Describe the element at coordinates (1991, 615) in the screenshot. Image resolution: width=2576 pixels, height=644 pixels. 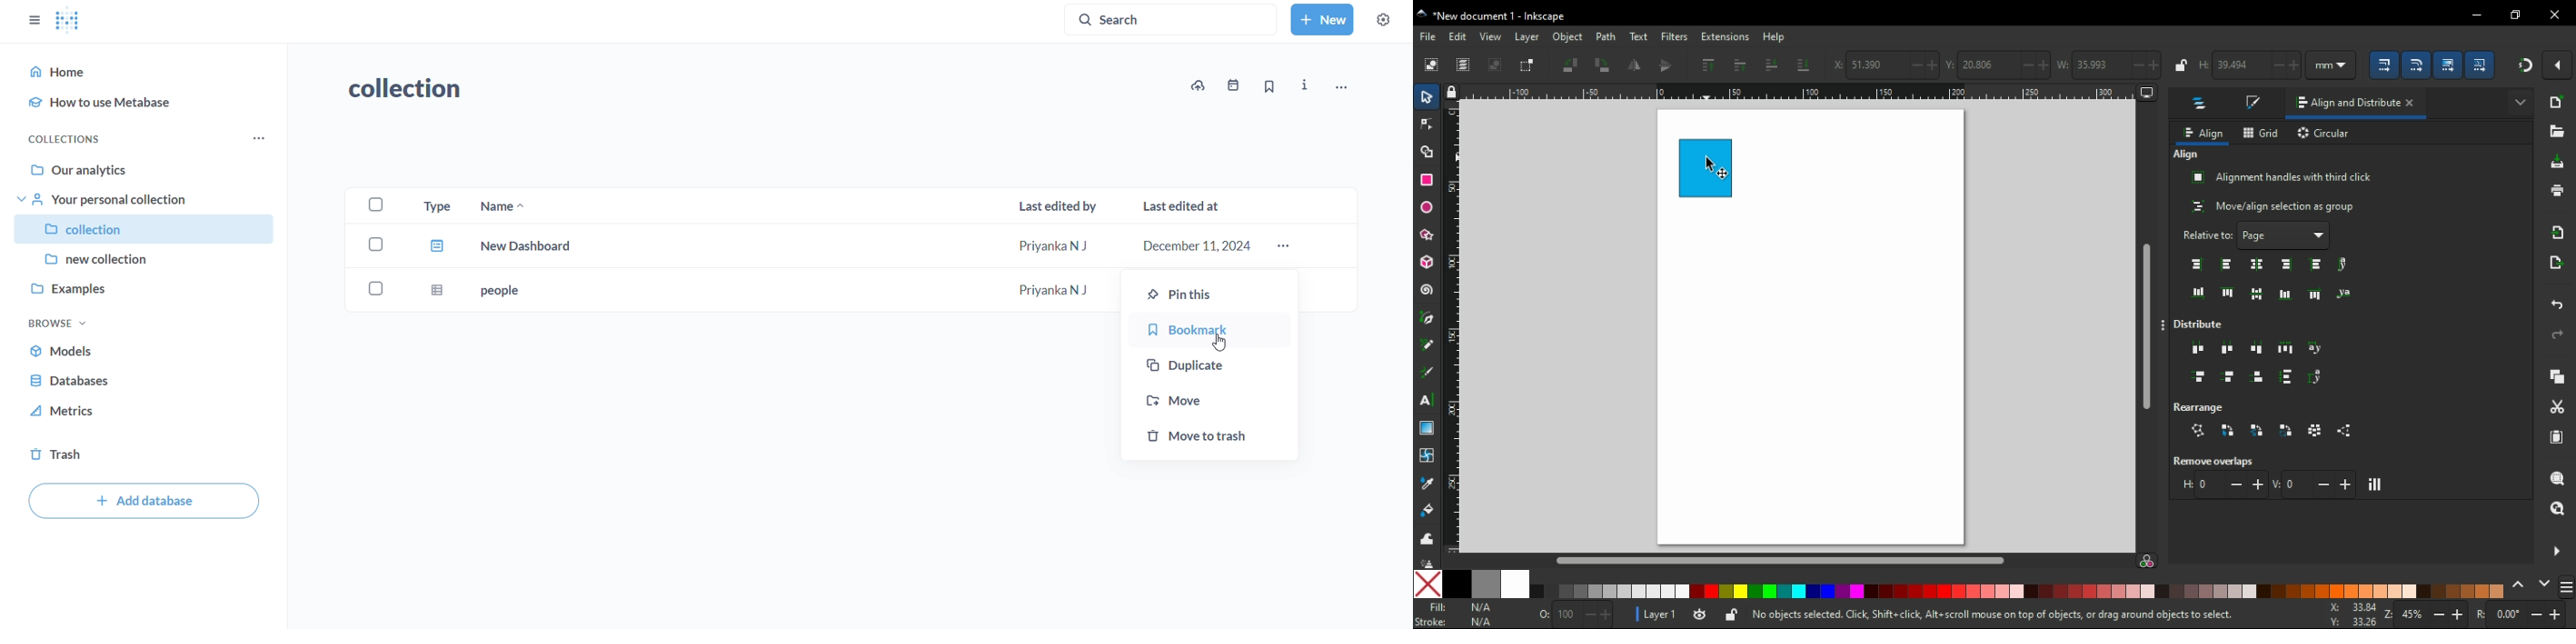
I see `shortcuts and notifications display` at that location.